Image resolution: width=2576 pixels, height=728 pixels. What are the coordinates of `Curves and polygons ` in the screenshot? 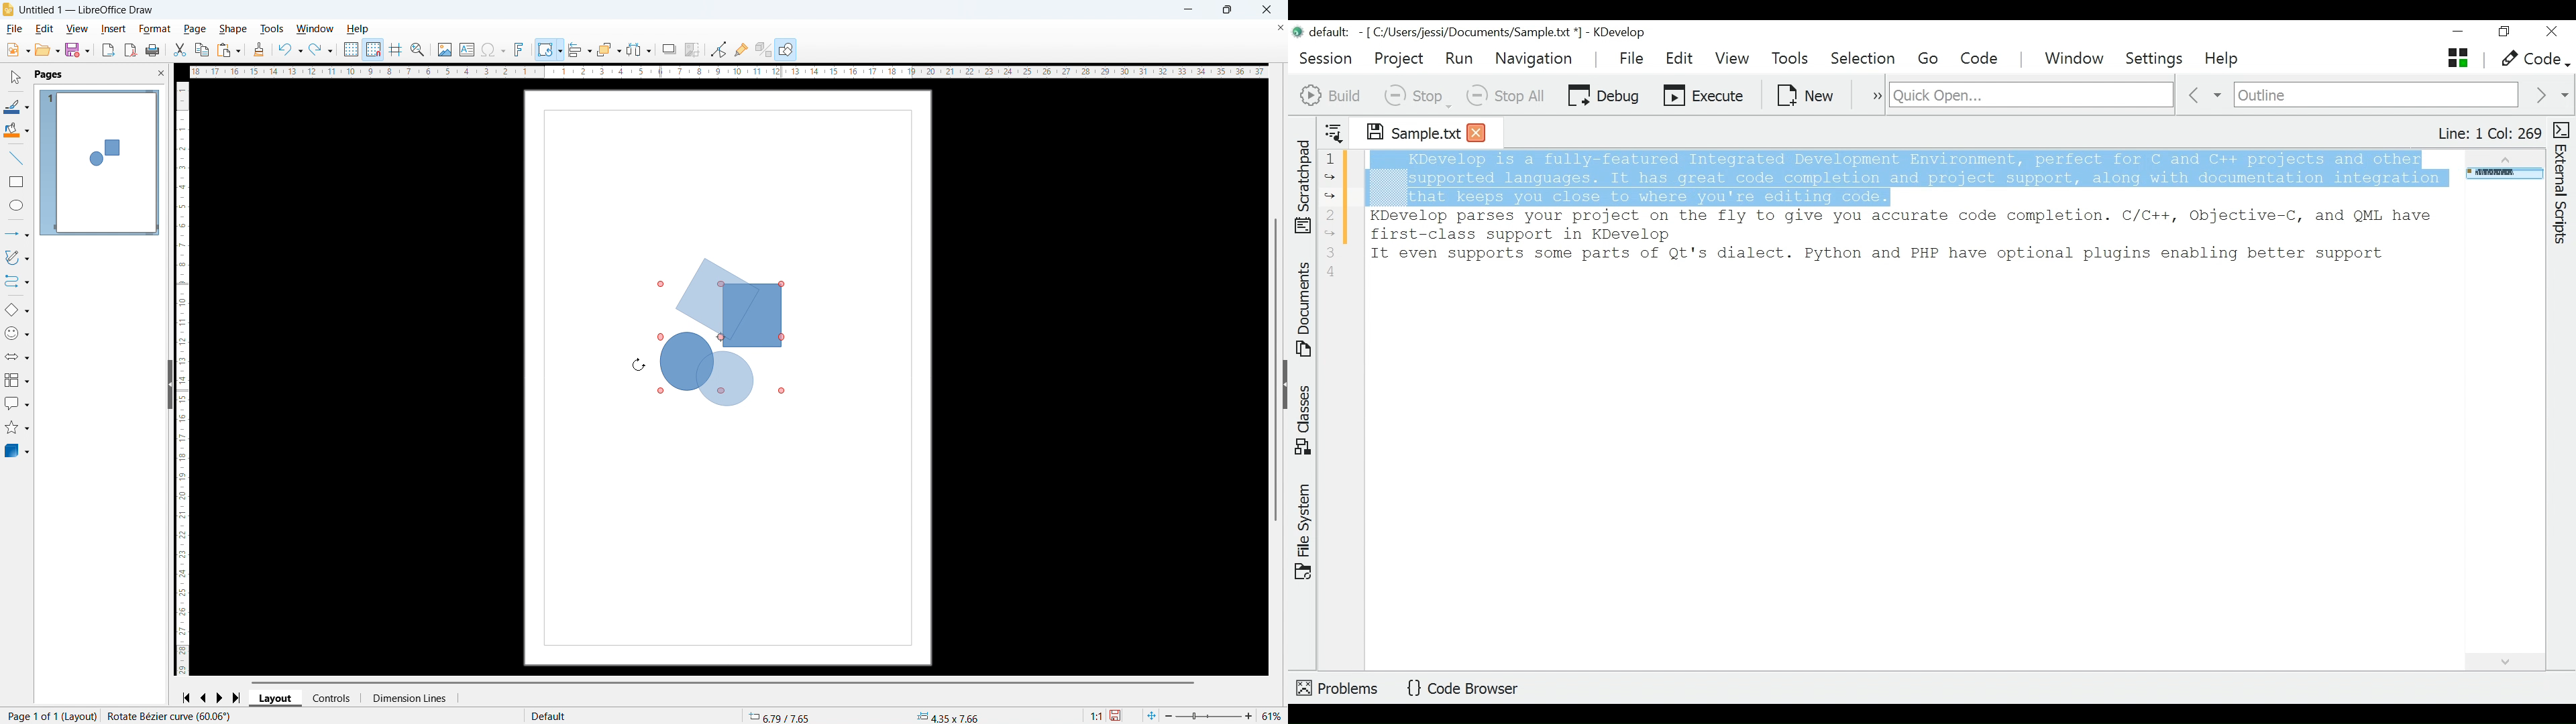 It's located at (17, 257).